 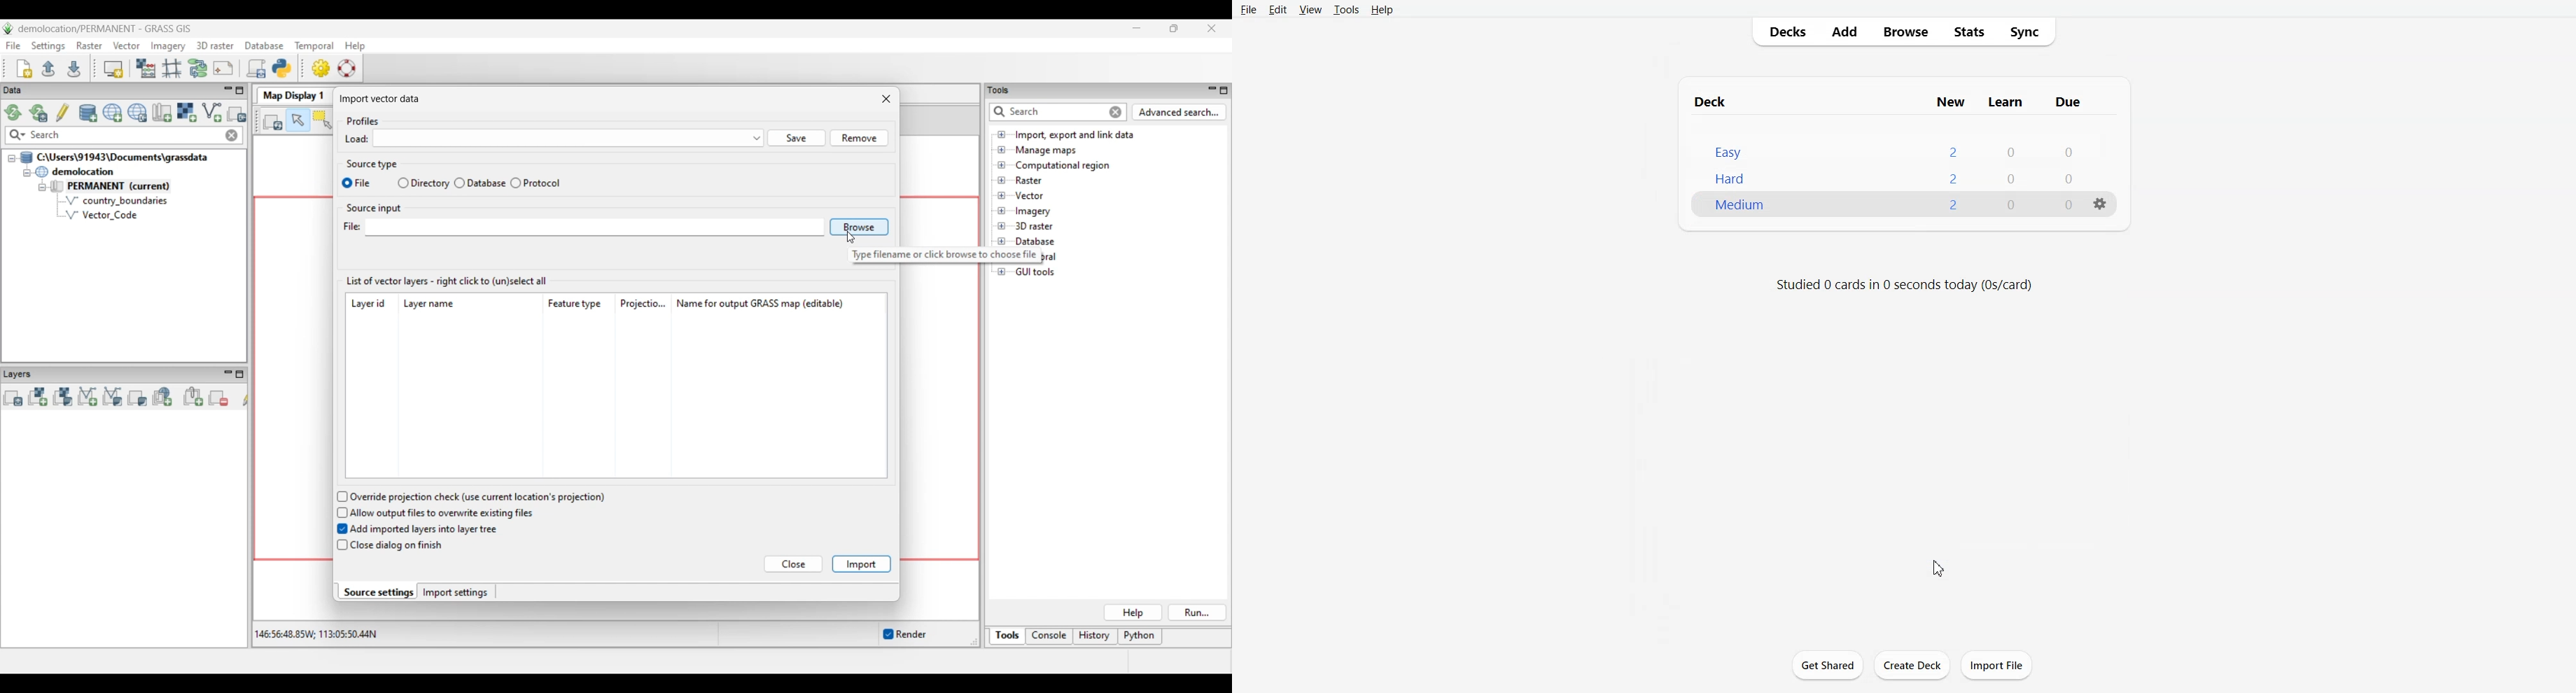 What do you see at coordinates (1346, 9) in the screenshot?
I see `Tools` at bounding box center [1346, 9].